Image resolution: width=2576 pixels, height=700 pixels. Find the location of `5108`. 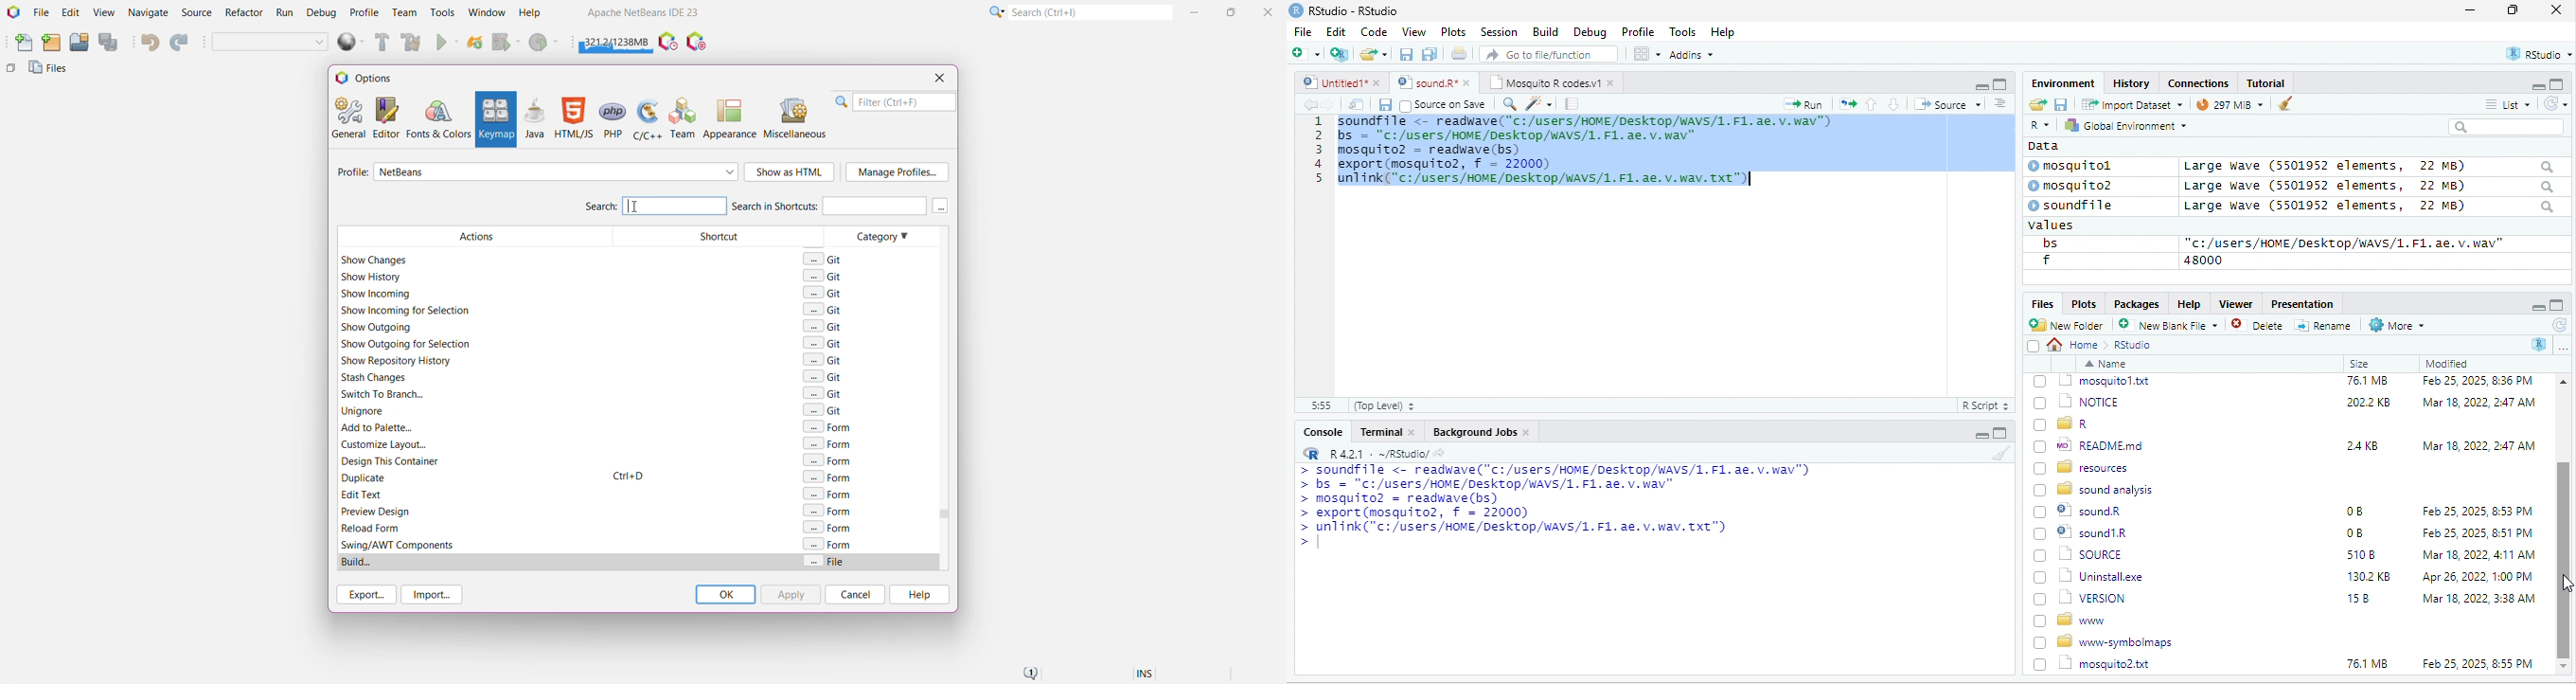

5108 is located at coordinates (2356, 644).